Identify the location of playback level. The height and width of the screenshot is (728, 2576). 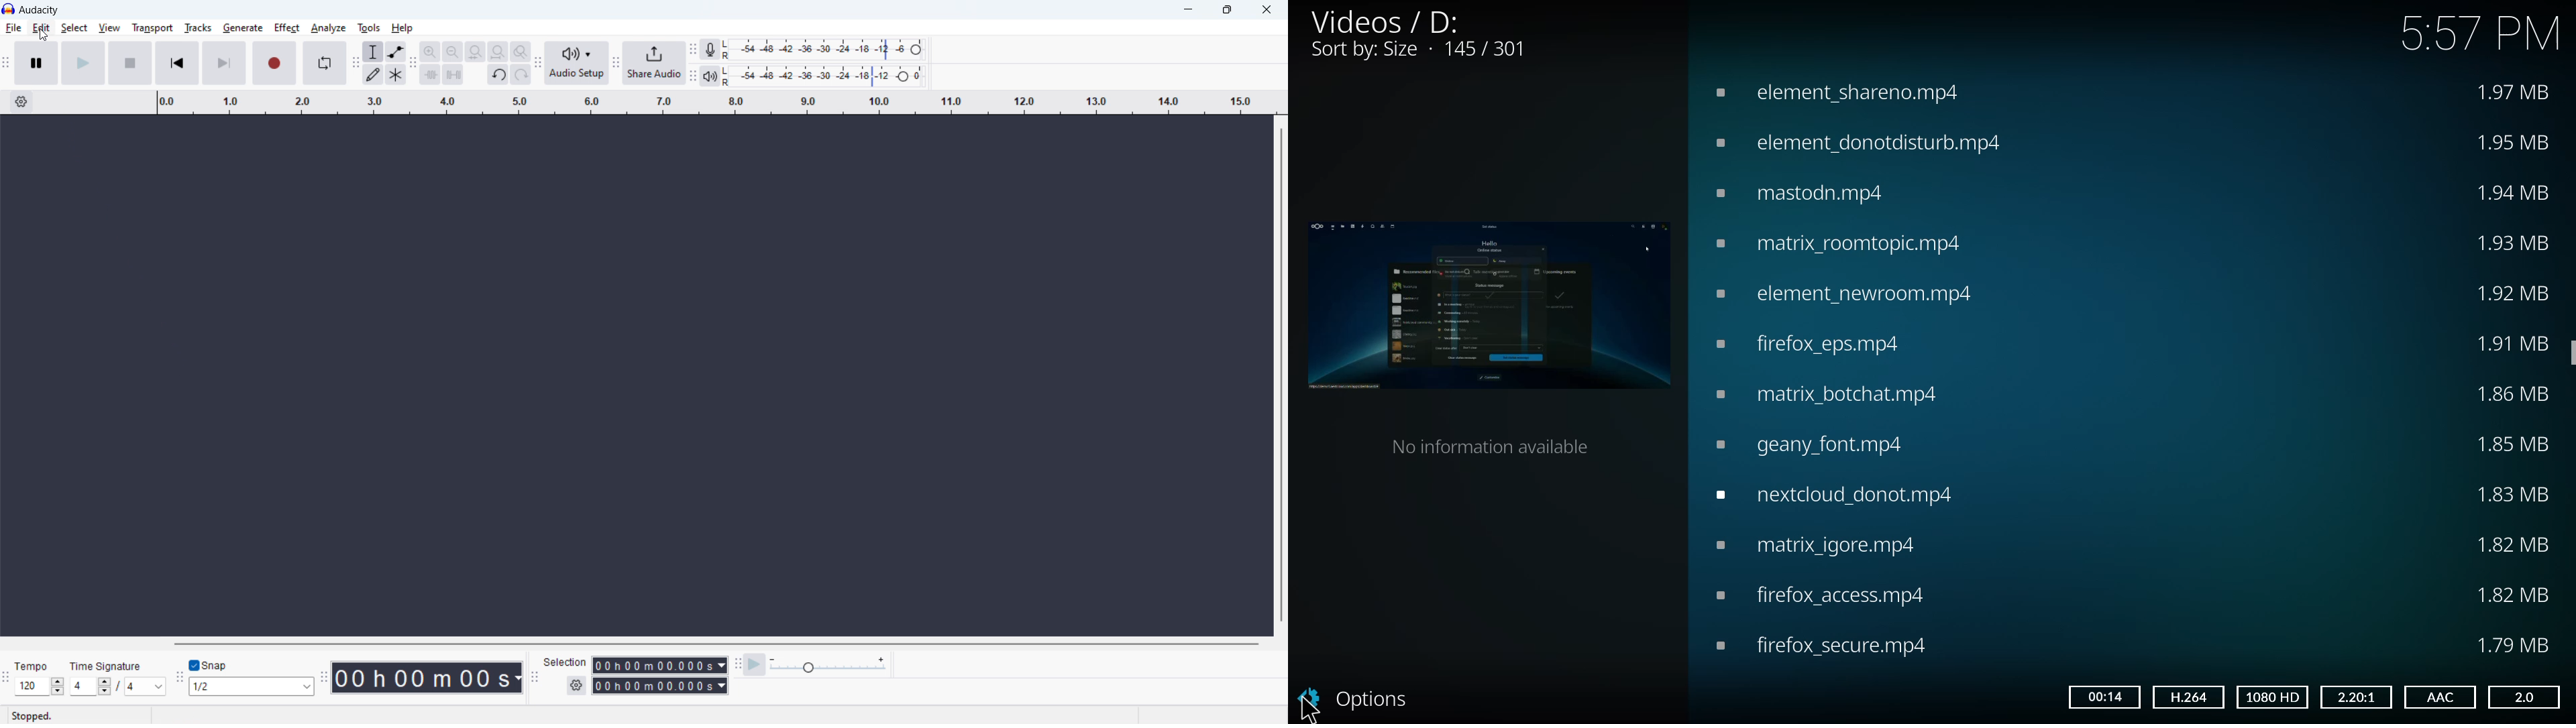
(808, 76).